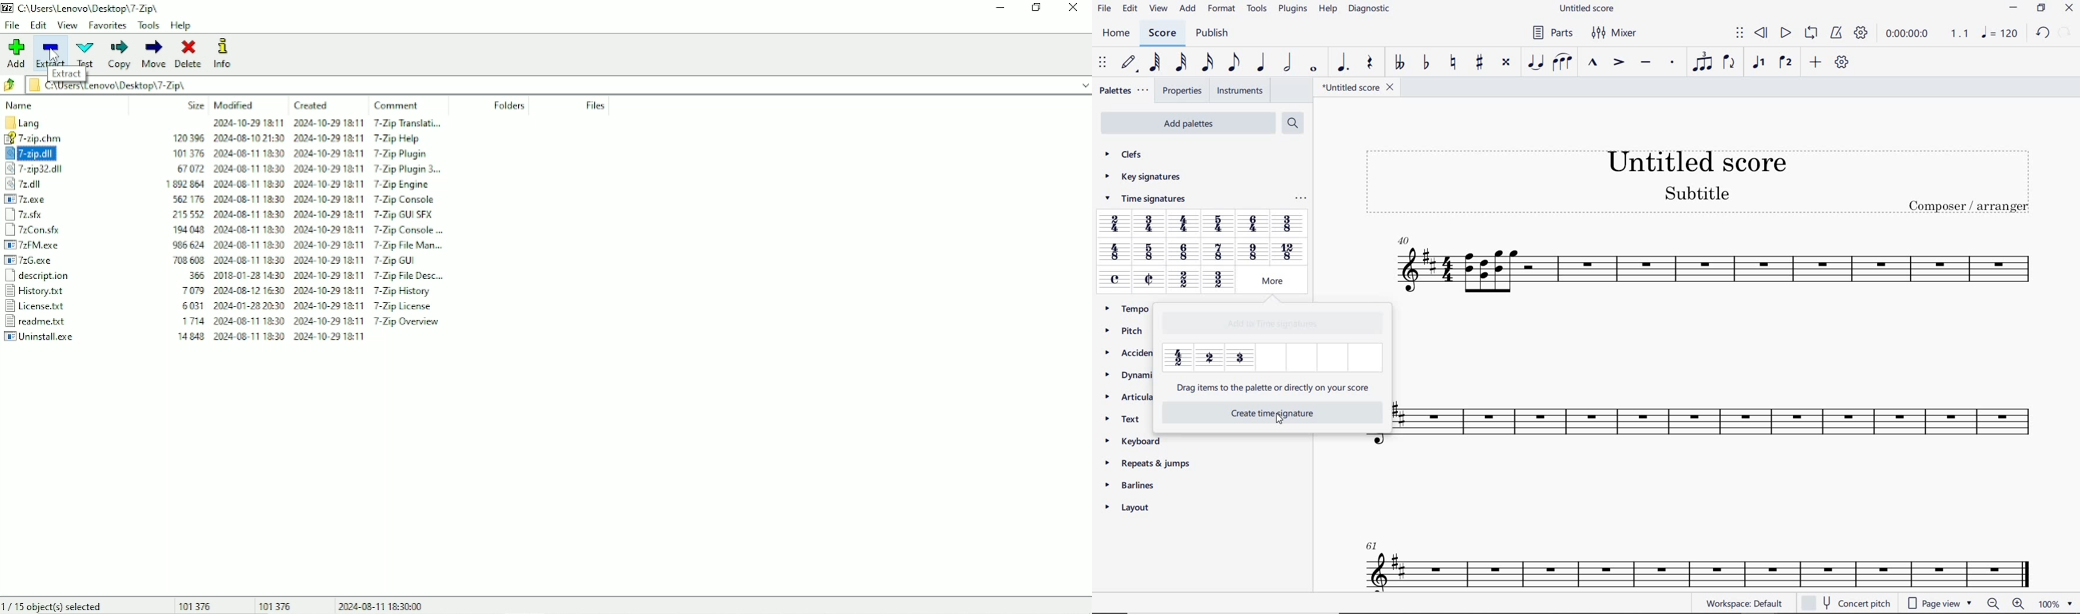 The image size is (2100, 616). Describe the element at coordinates (1234, 63) in the screenshot. I see `EIGHTH NOTE` at that location.